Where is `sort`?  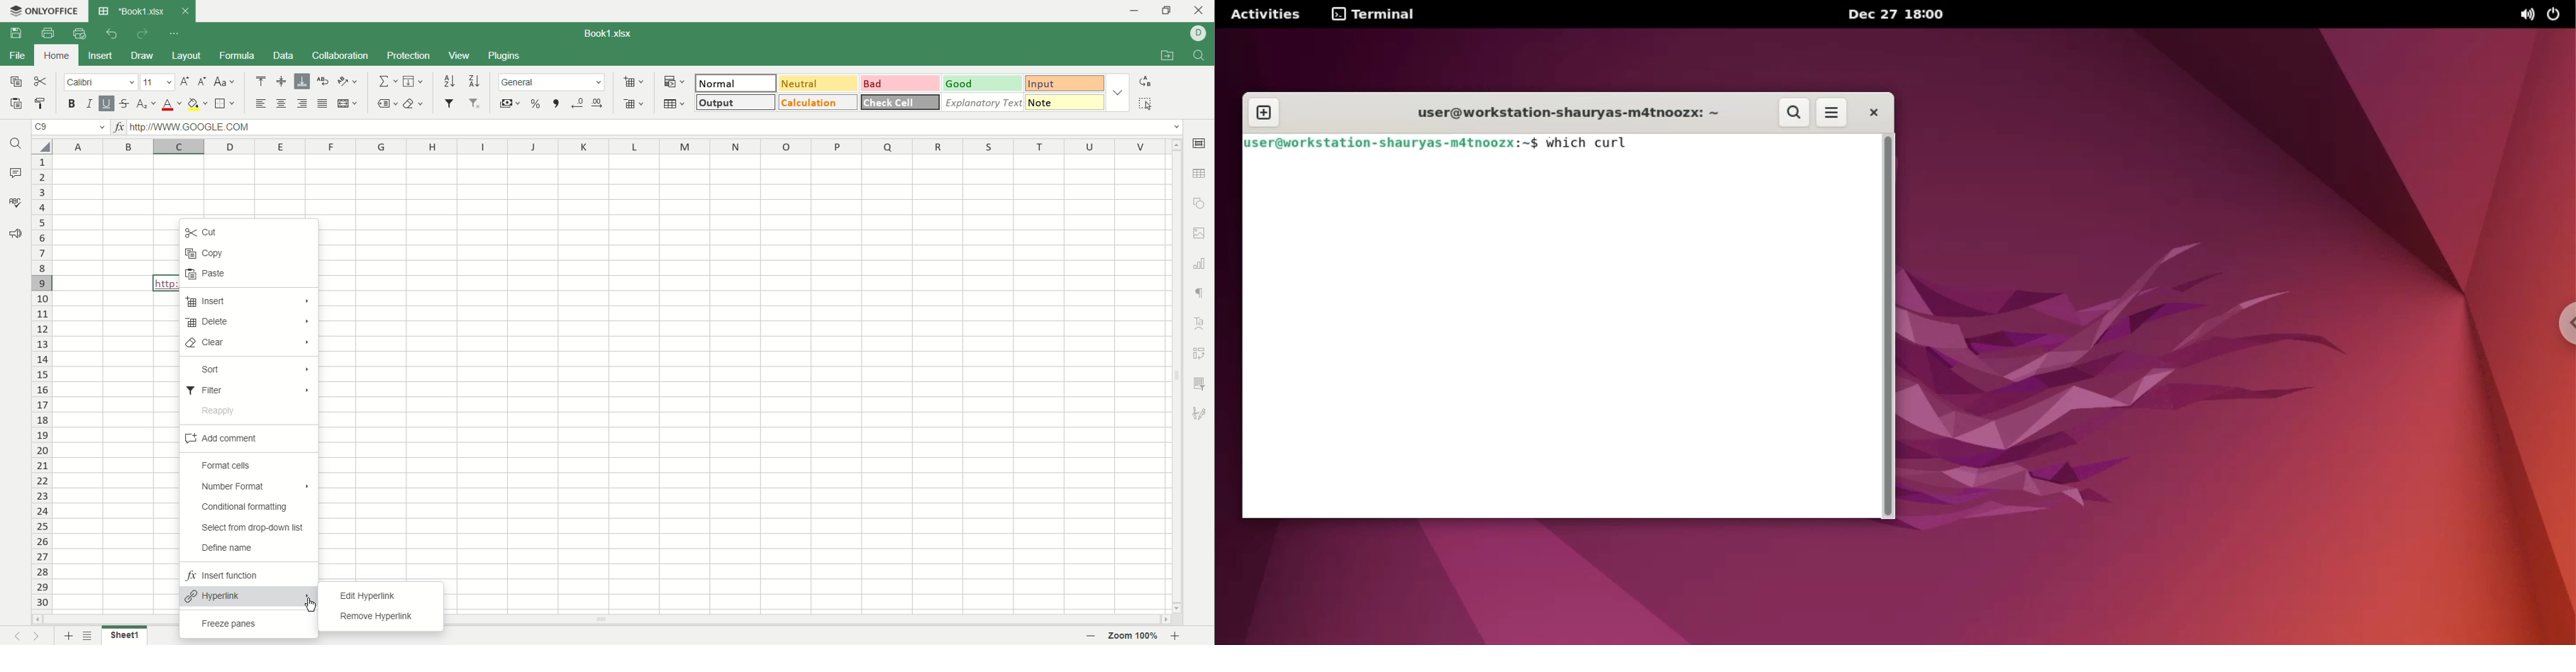
sort is located at coordinates (249, 371).